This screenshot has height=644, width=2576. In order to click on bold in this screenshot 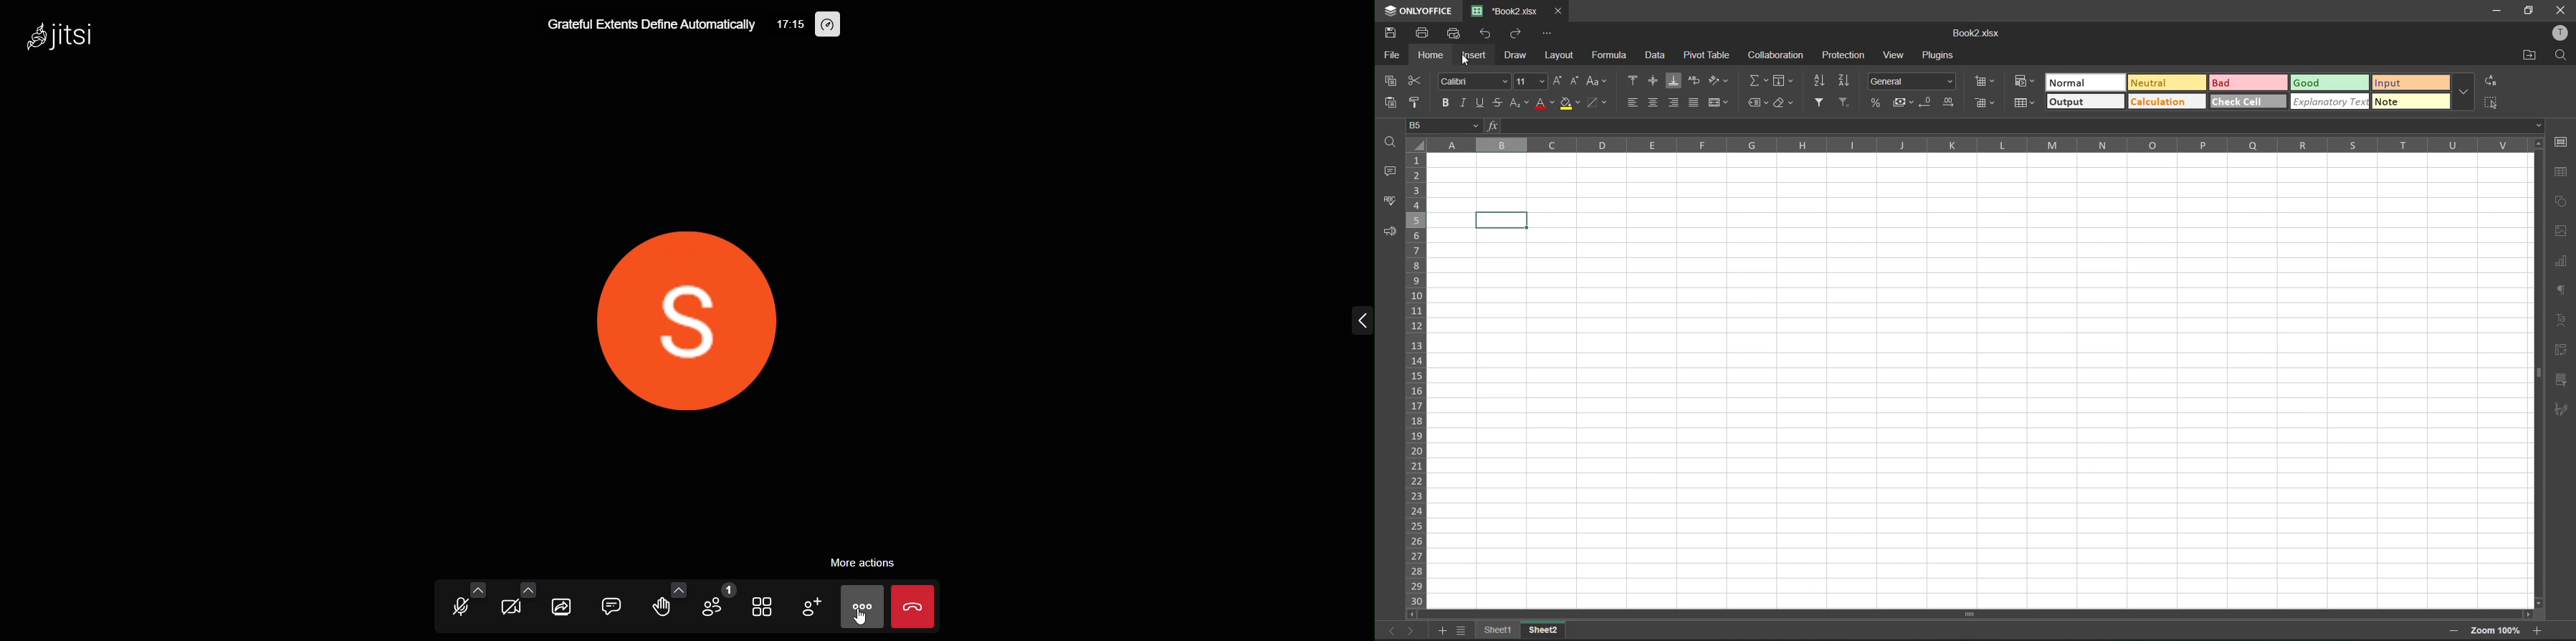, I will do `click(1446, 101)`.